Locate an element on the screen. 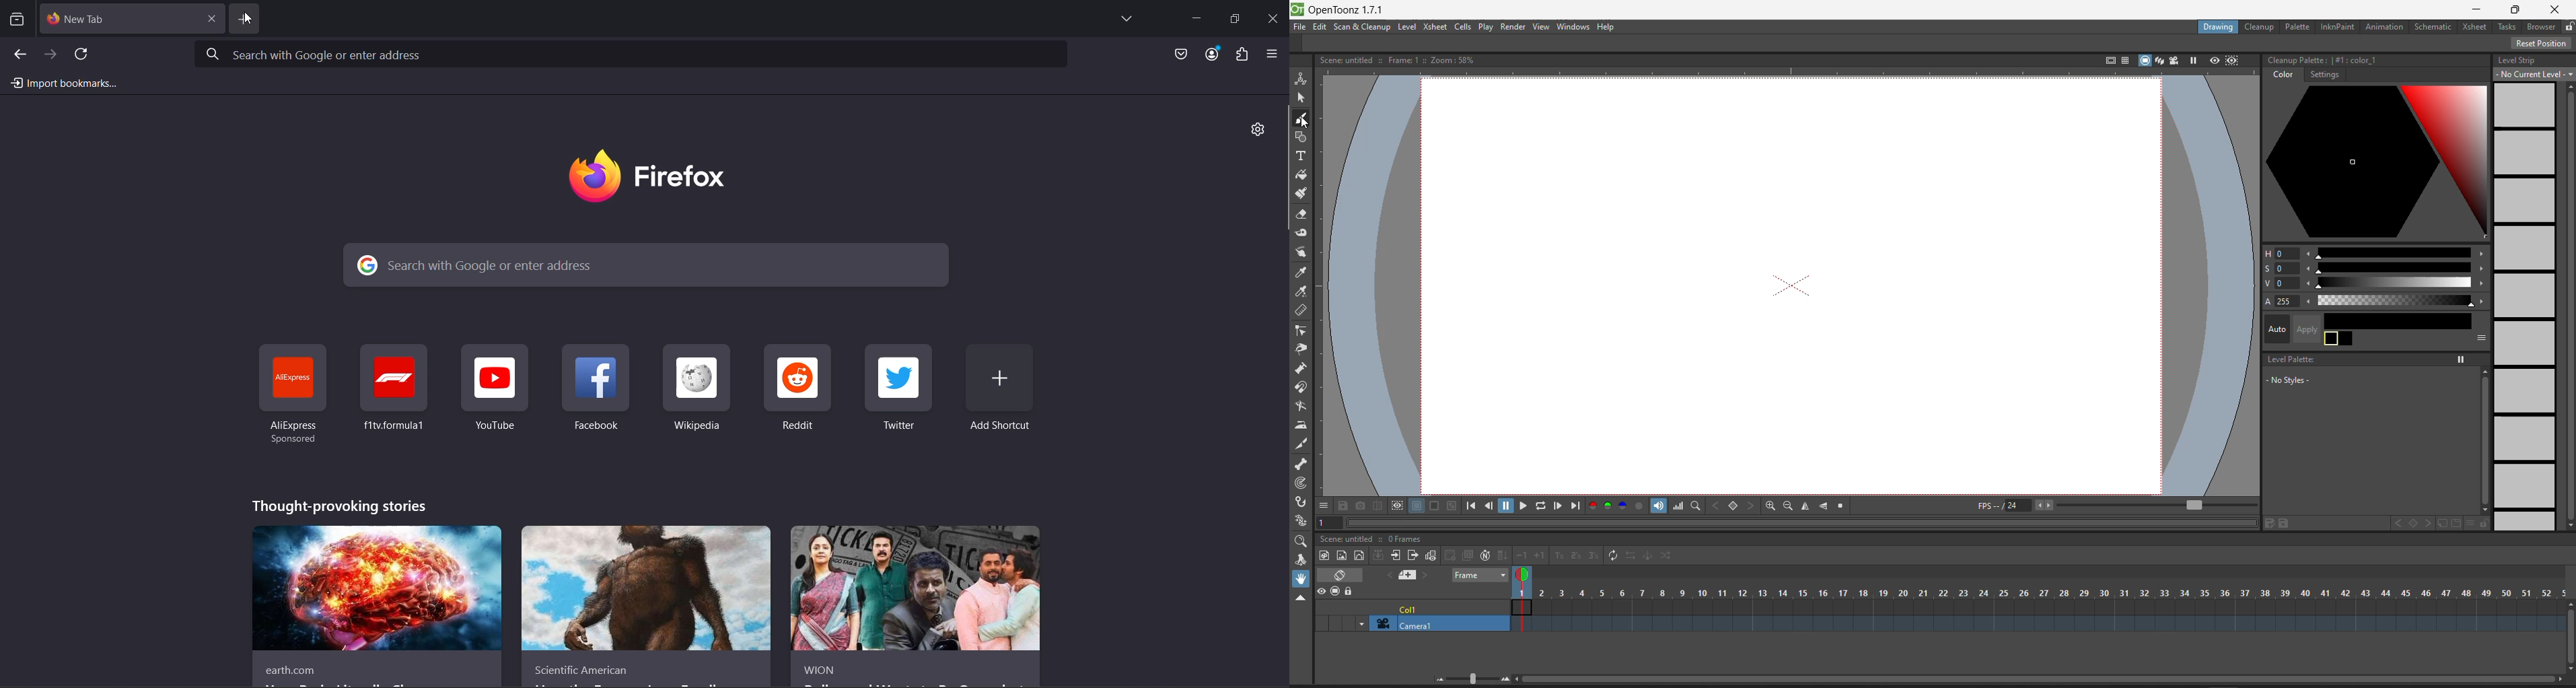  zoom in is located at coordinates (1506, 679).